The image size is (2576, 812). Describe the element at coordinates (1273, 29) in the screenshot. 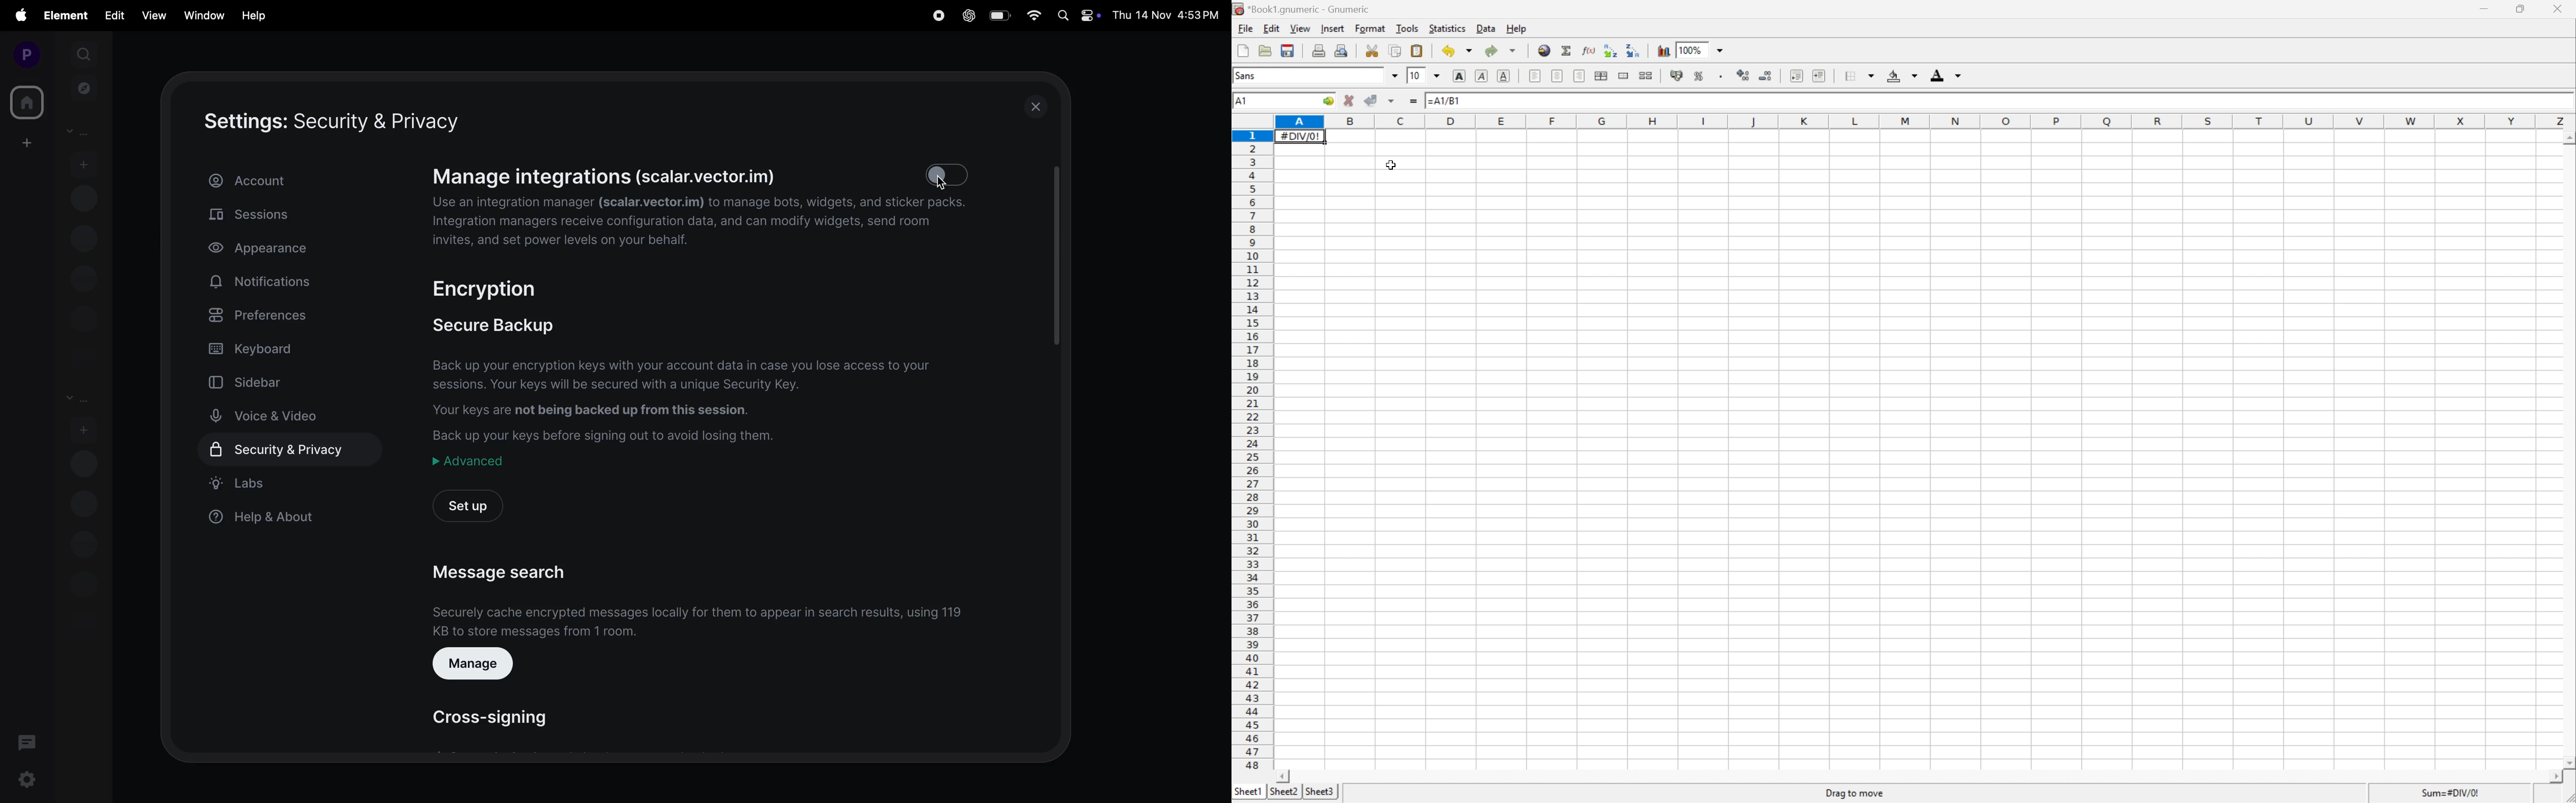

I see `edit` at that location.